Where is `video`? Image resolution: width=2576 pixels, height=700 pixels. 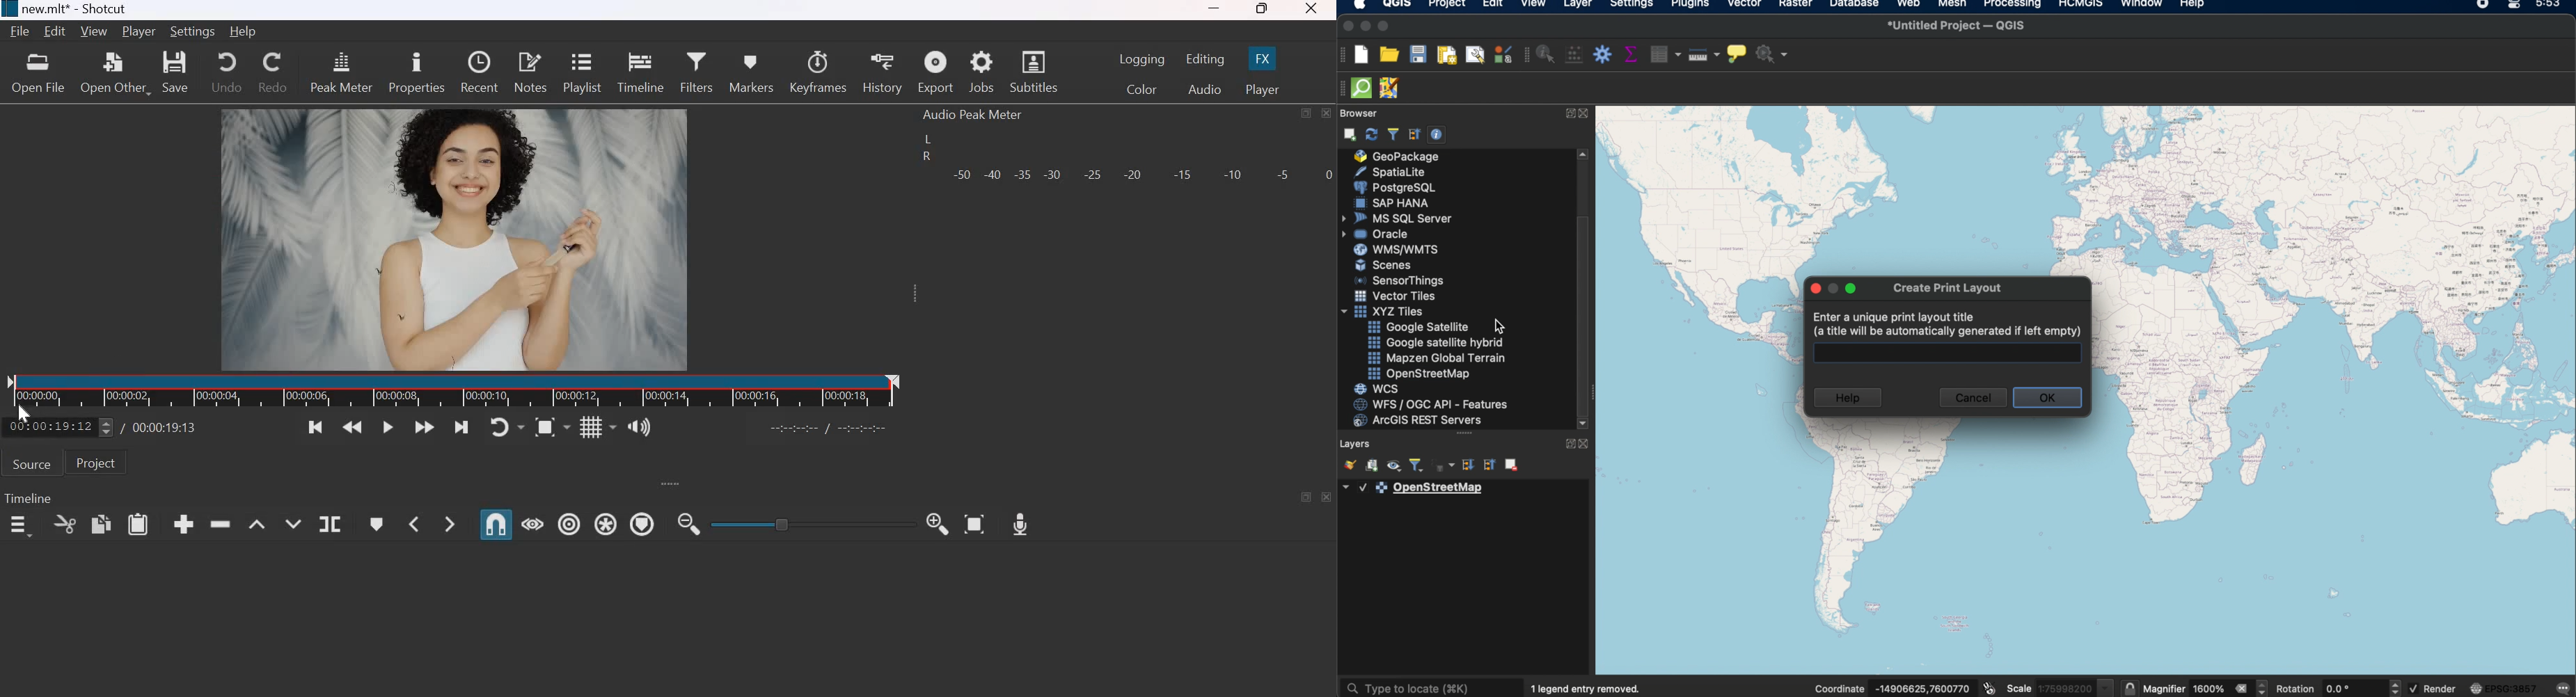 video is located at coordinates (457, 239).